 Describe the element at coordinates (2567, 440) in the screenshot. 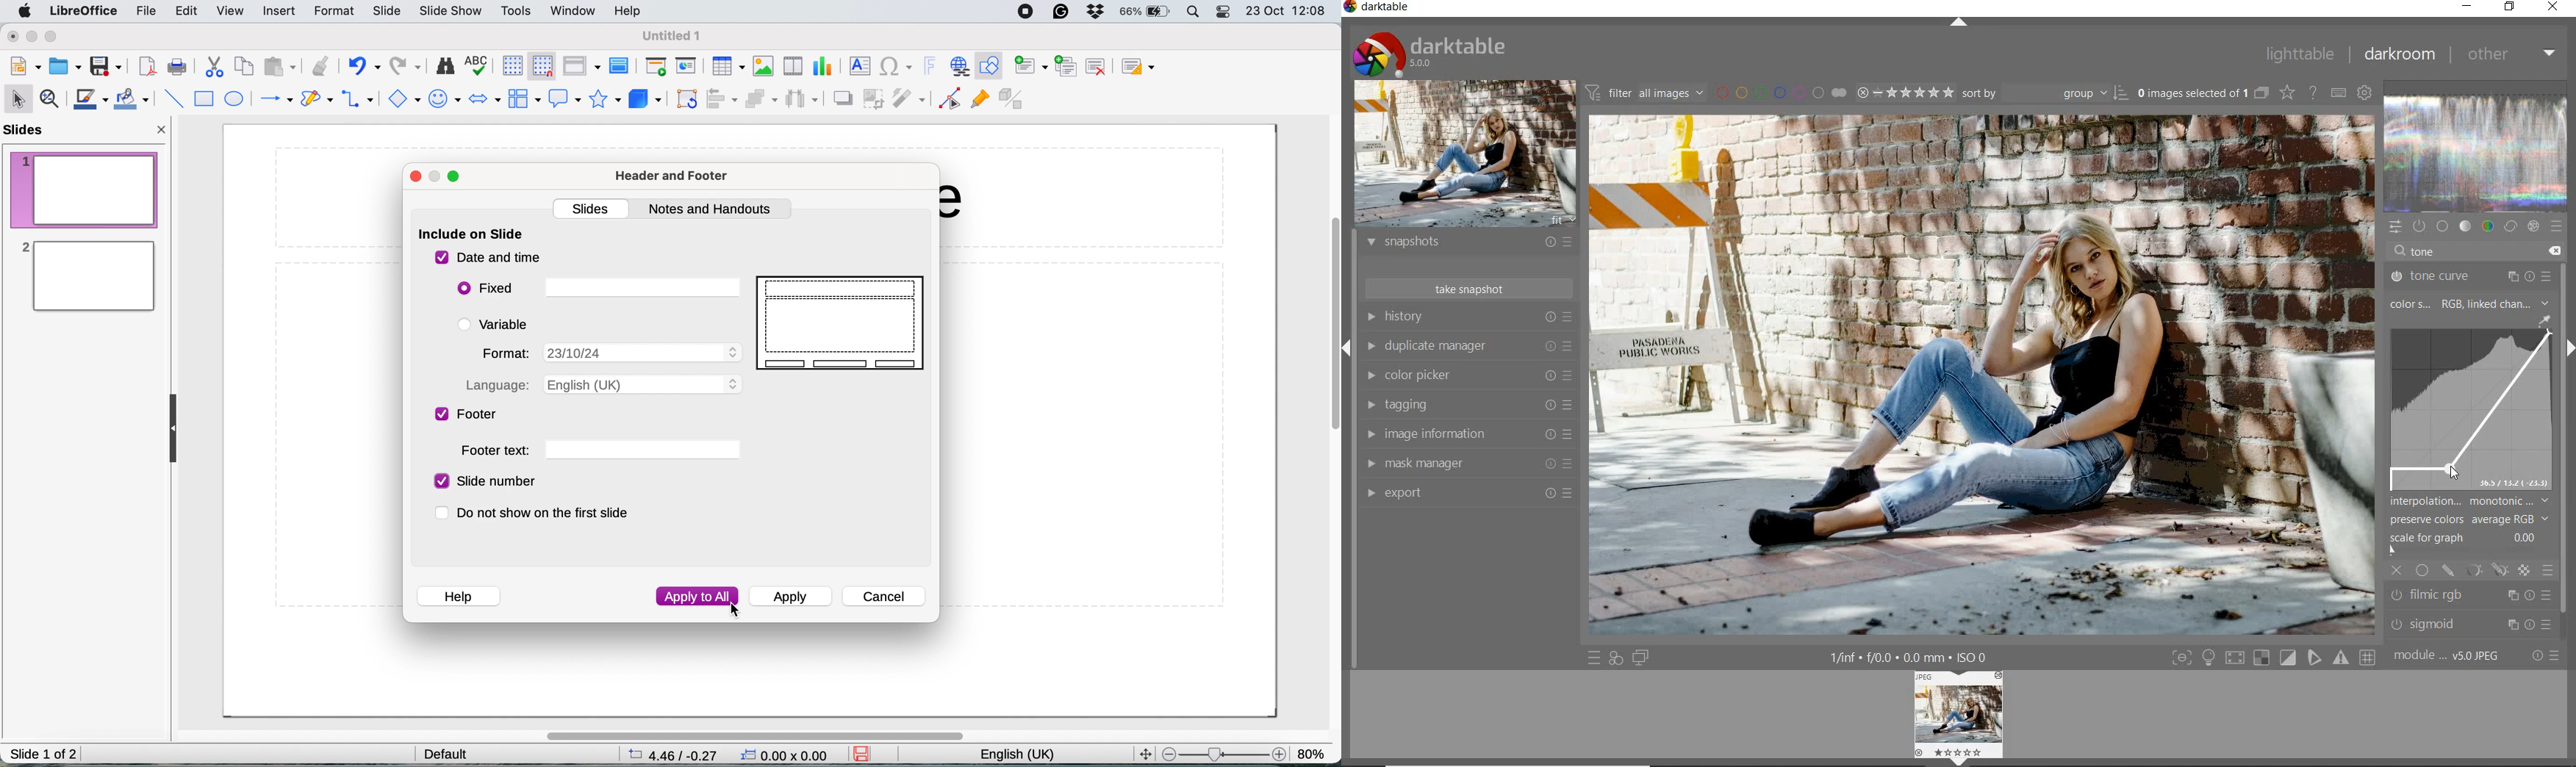

I see `scrollbar` at that location.